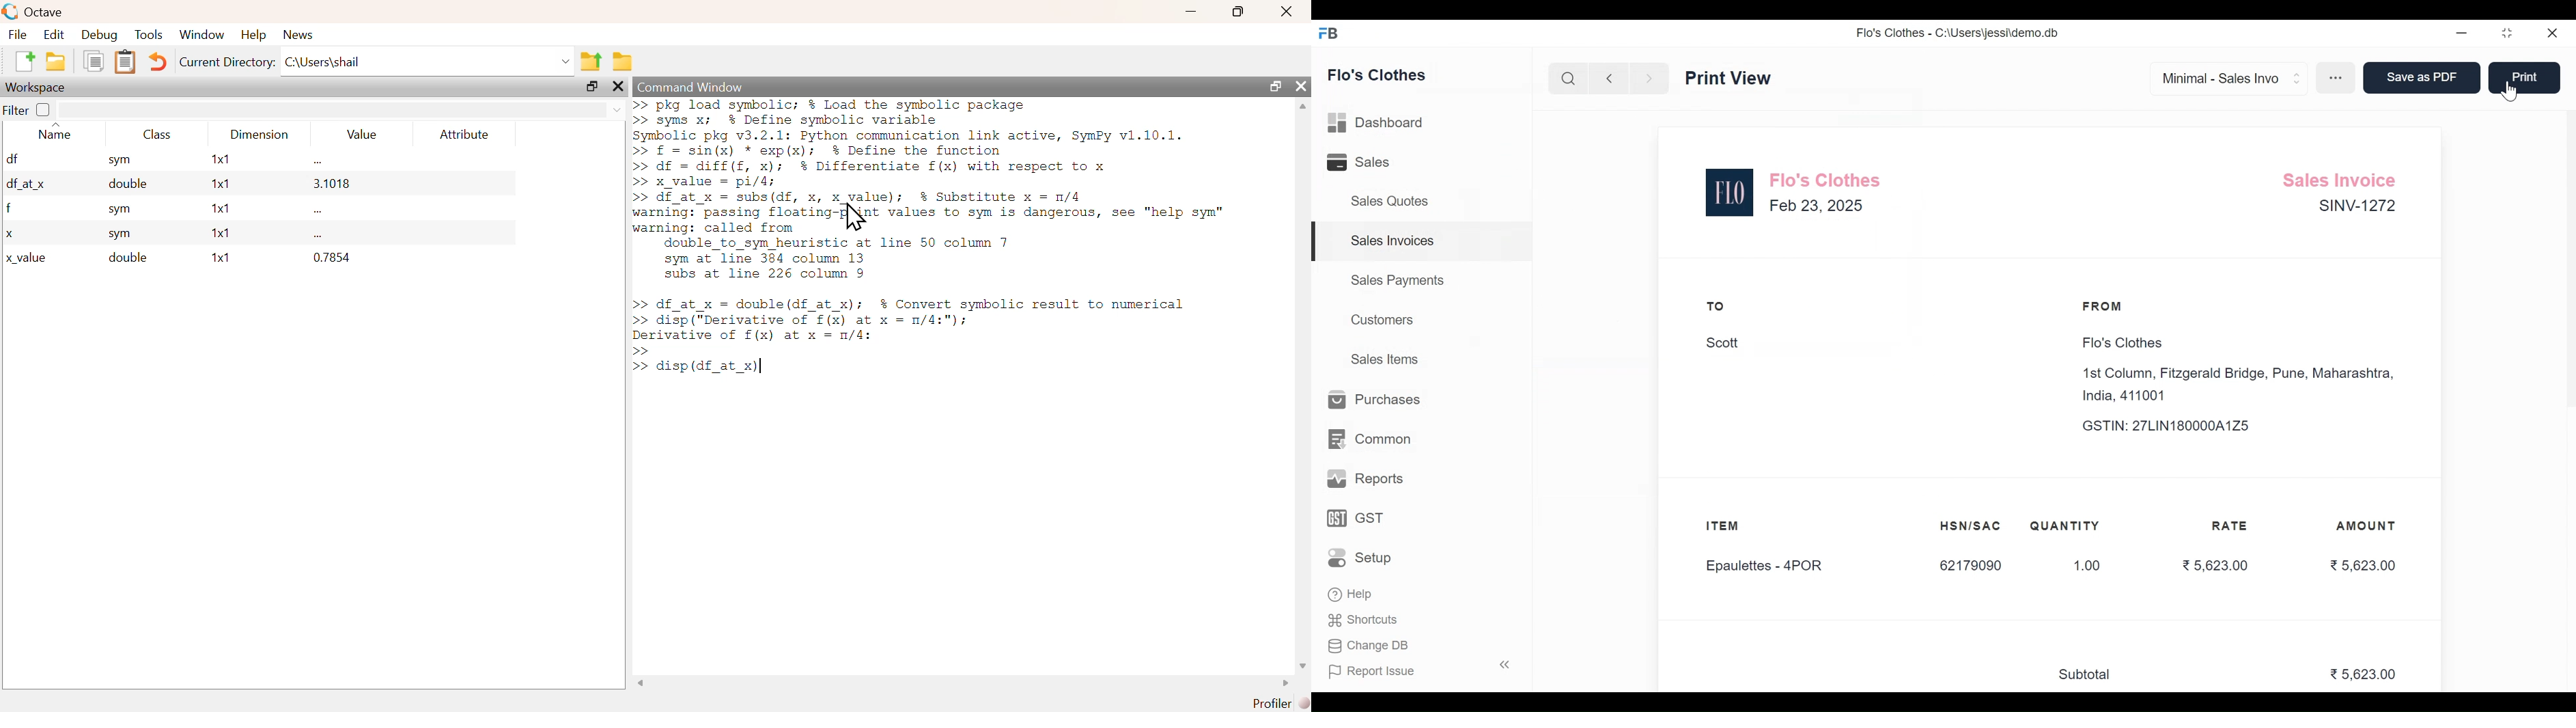 The image size is (2576, 728). I want to click on Sales Invoices, so click(1423, 241).